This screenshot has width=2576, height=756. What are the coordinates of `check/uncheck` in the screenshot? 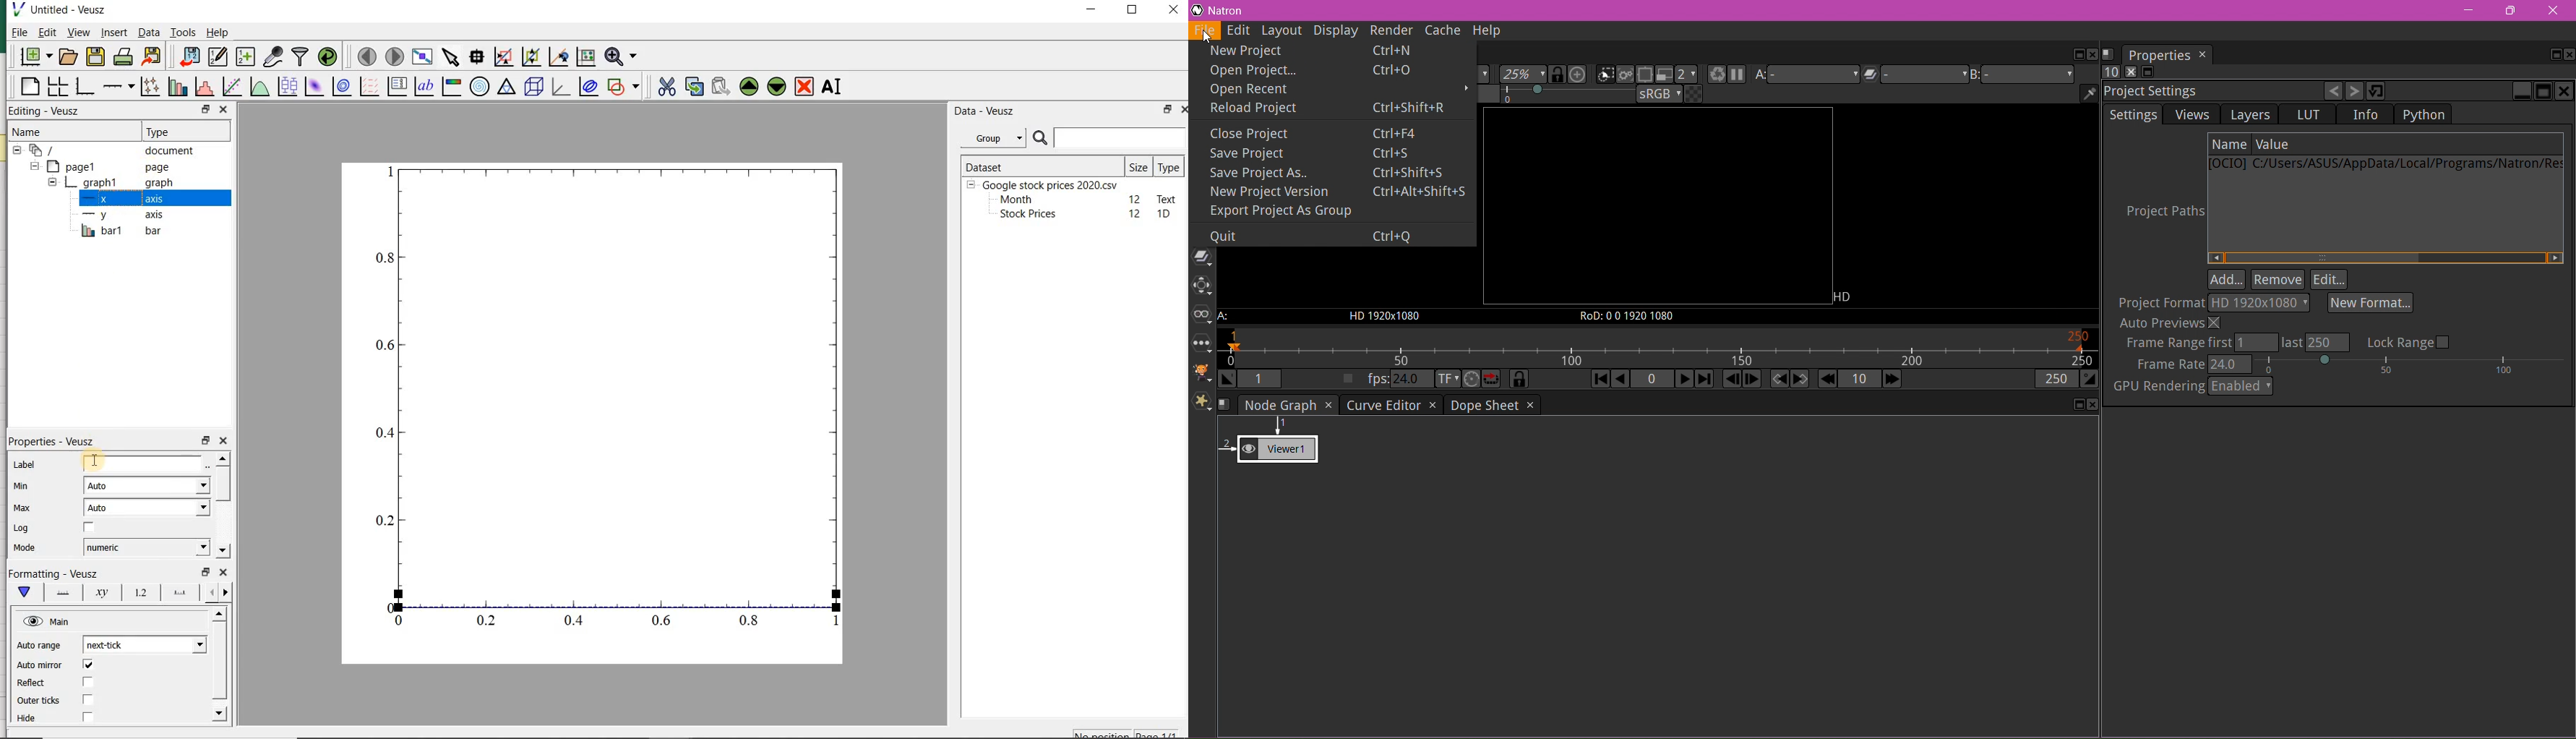 It's located at (87, 682).